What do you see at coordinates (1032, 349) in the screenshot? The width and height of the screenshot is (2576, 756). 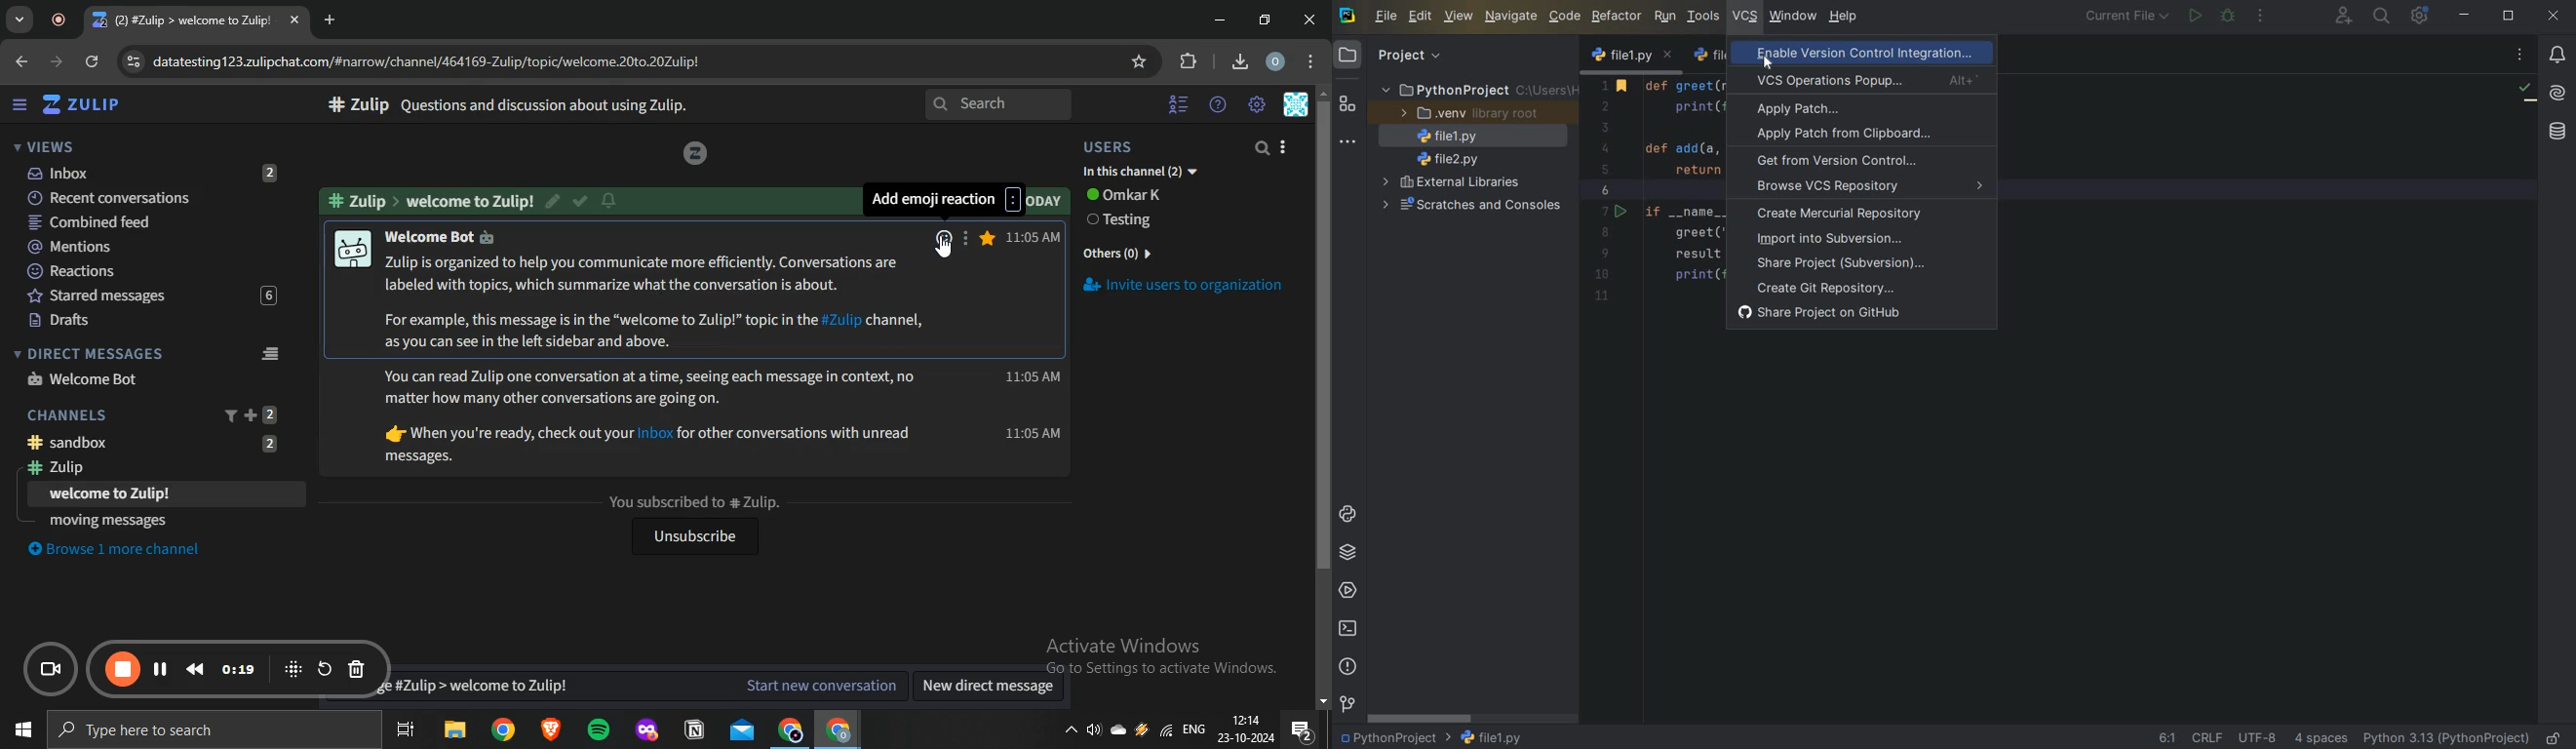 I see `time` at bounding box center [1032, 349].